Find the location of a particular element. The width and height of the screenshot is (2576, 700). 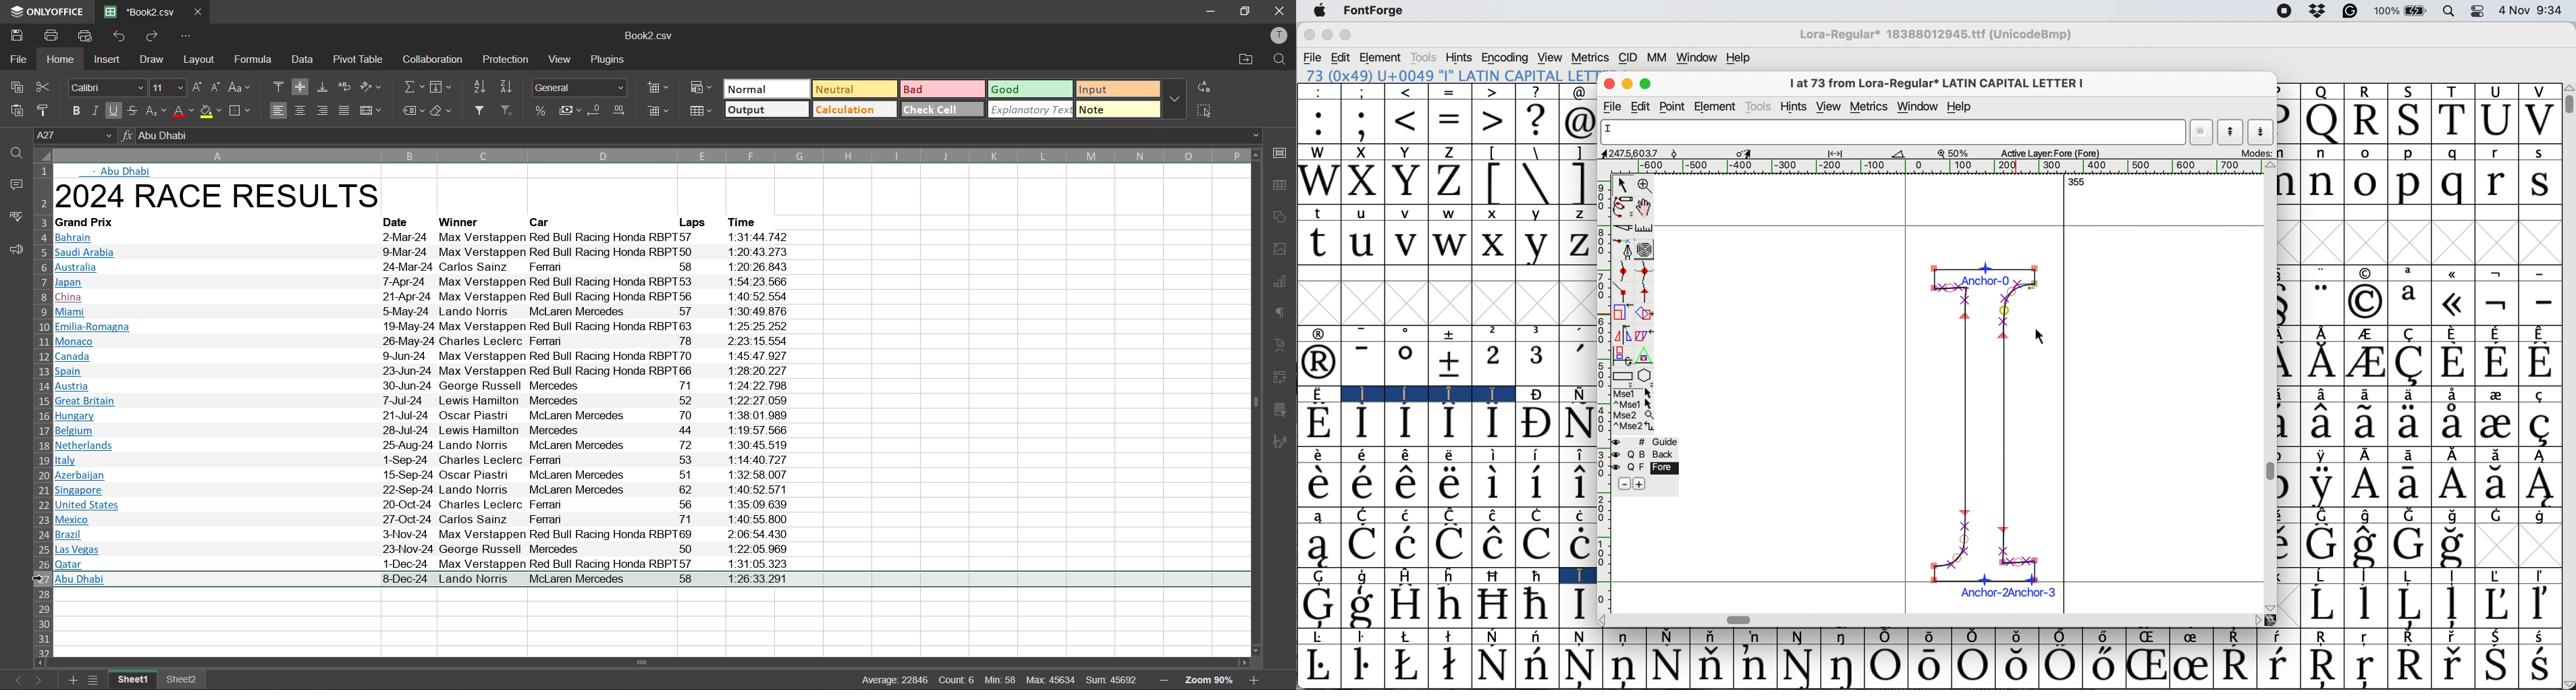

? is located at coordinates (1536, 121).